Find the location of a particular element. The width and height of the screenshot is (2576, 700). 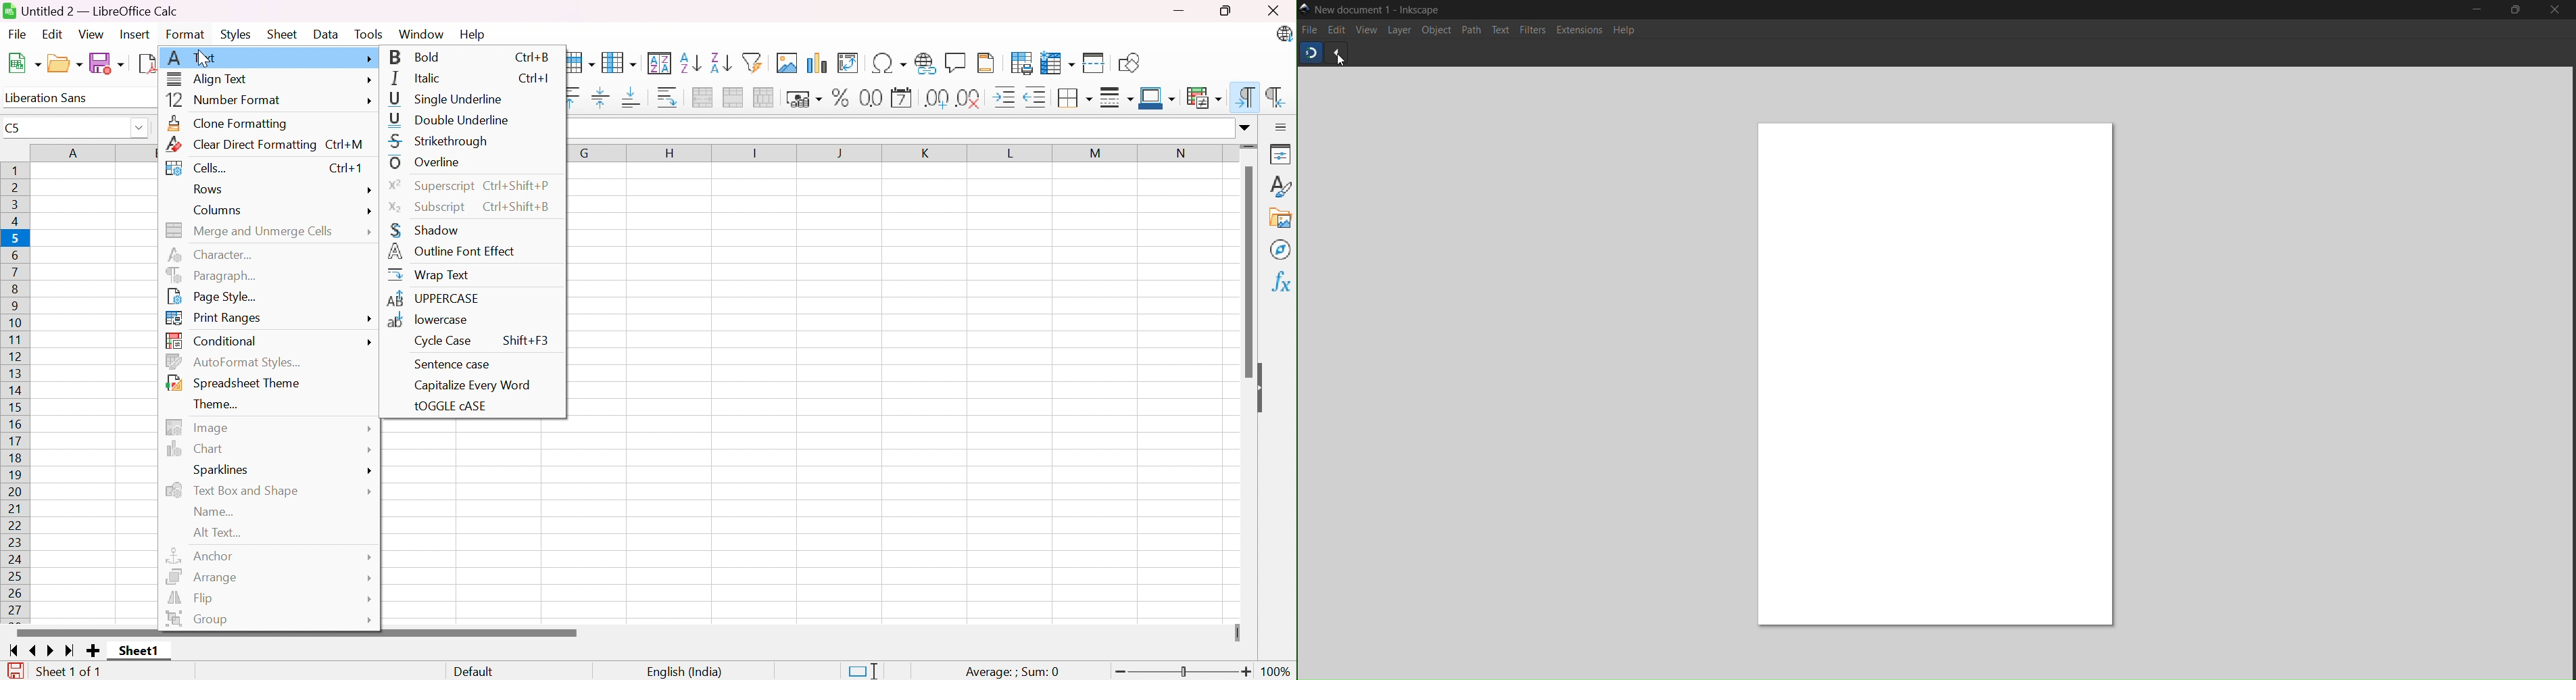

Borders is located at coordinates (1075, 99).